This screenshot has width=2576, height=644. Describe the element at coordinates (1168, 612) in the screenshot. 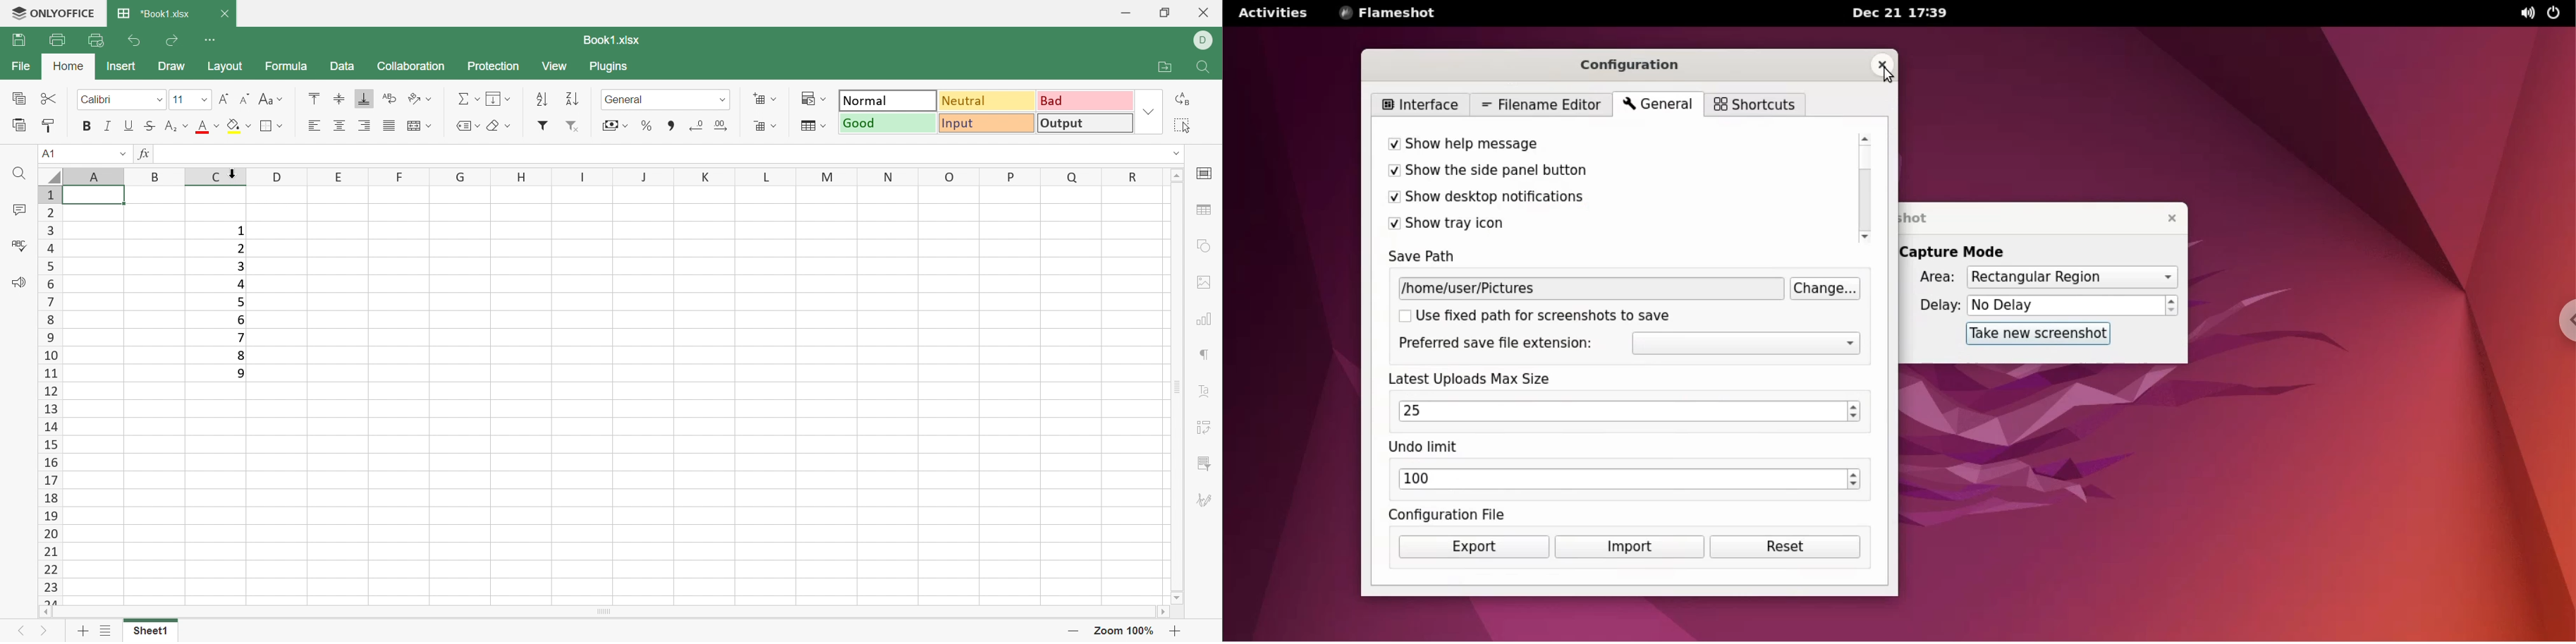

I see `Scroll Right` at that location.